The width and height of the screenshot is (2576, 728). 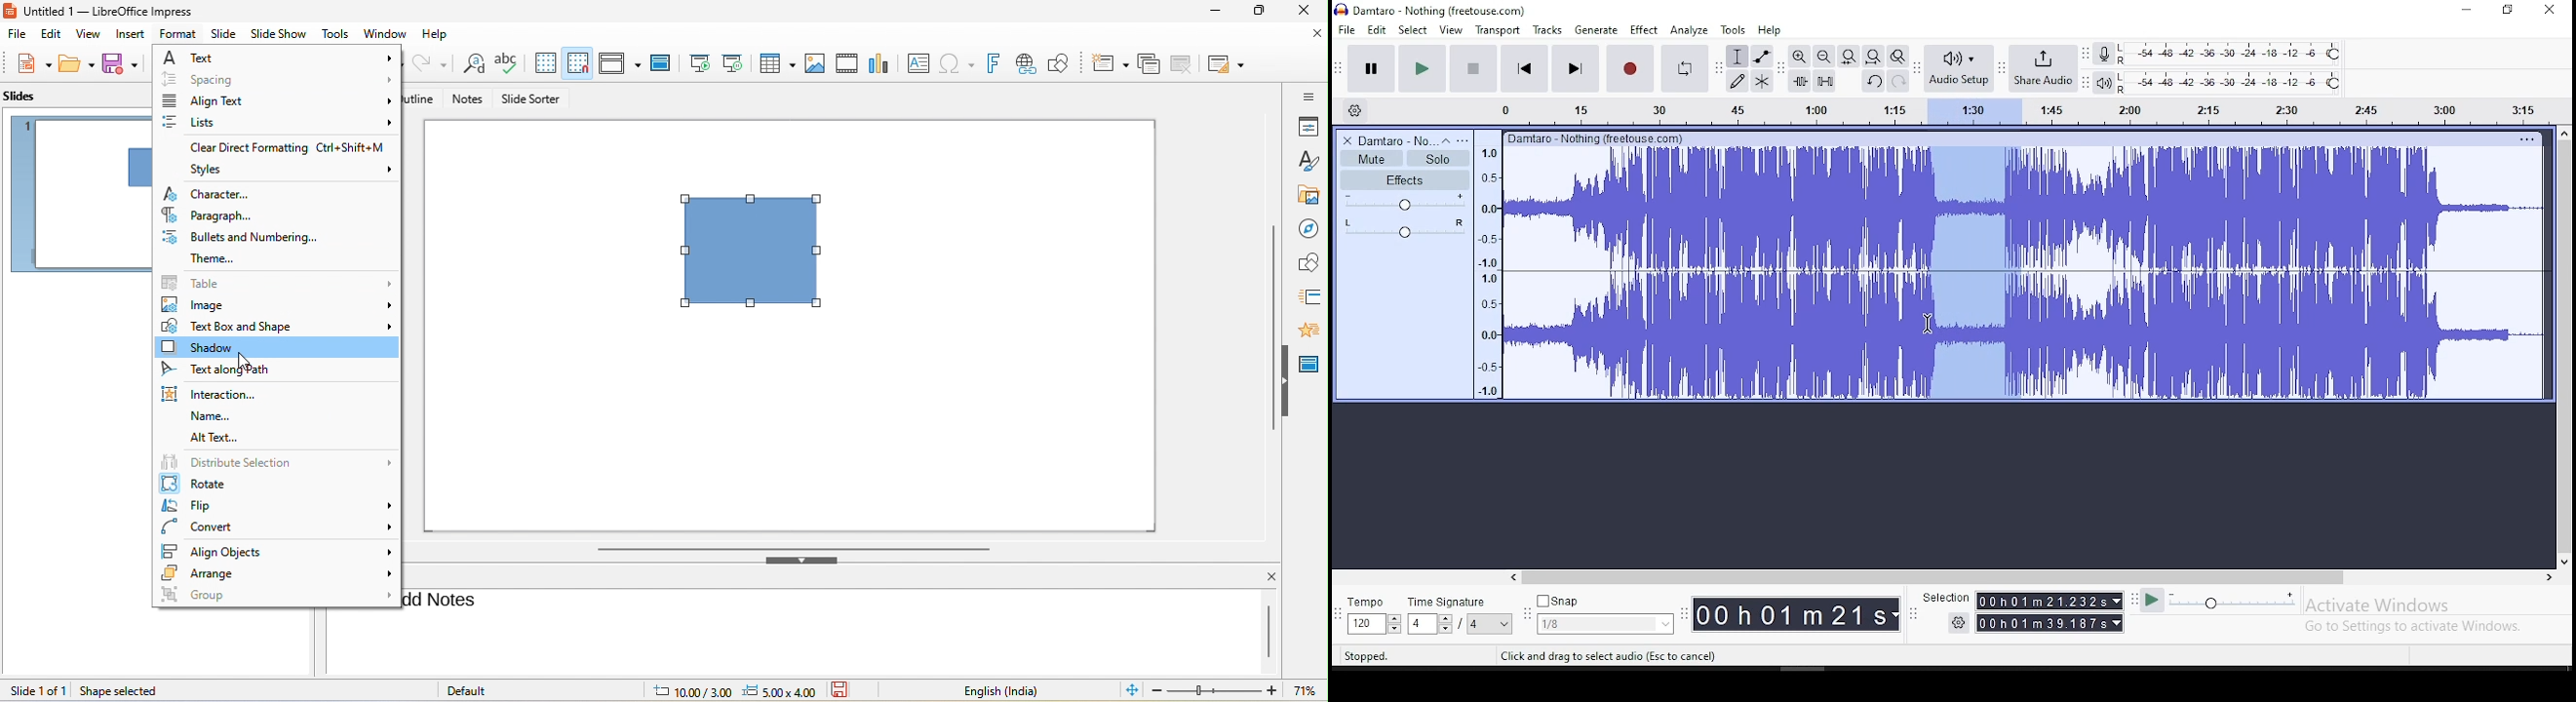 What do you see at coordinates (686, 692) in the screenshot?
I see `10.00/3.00` at bounding box center [686, 692].